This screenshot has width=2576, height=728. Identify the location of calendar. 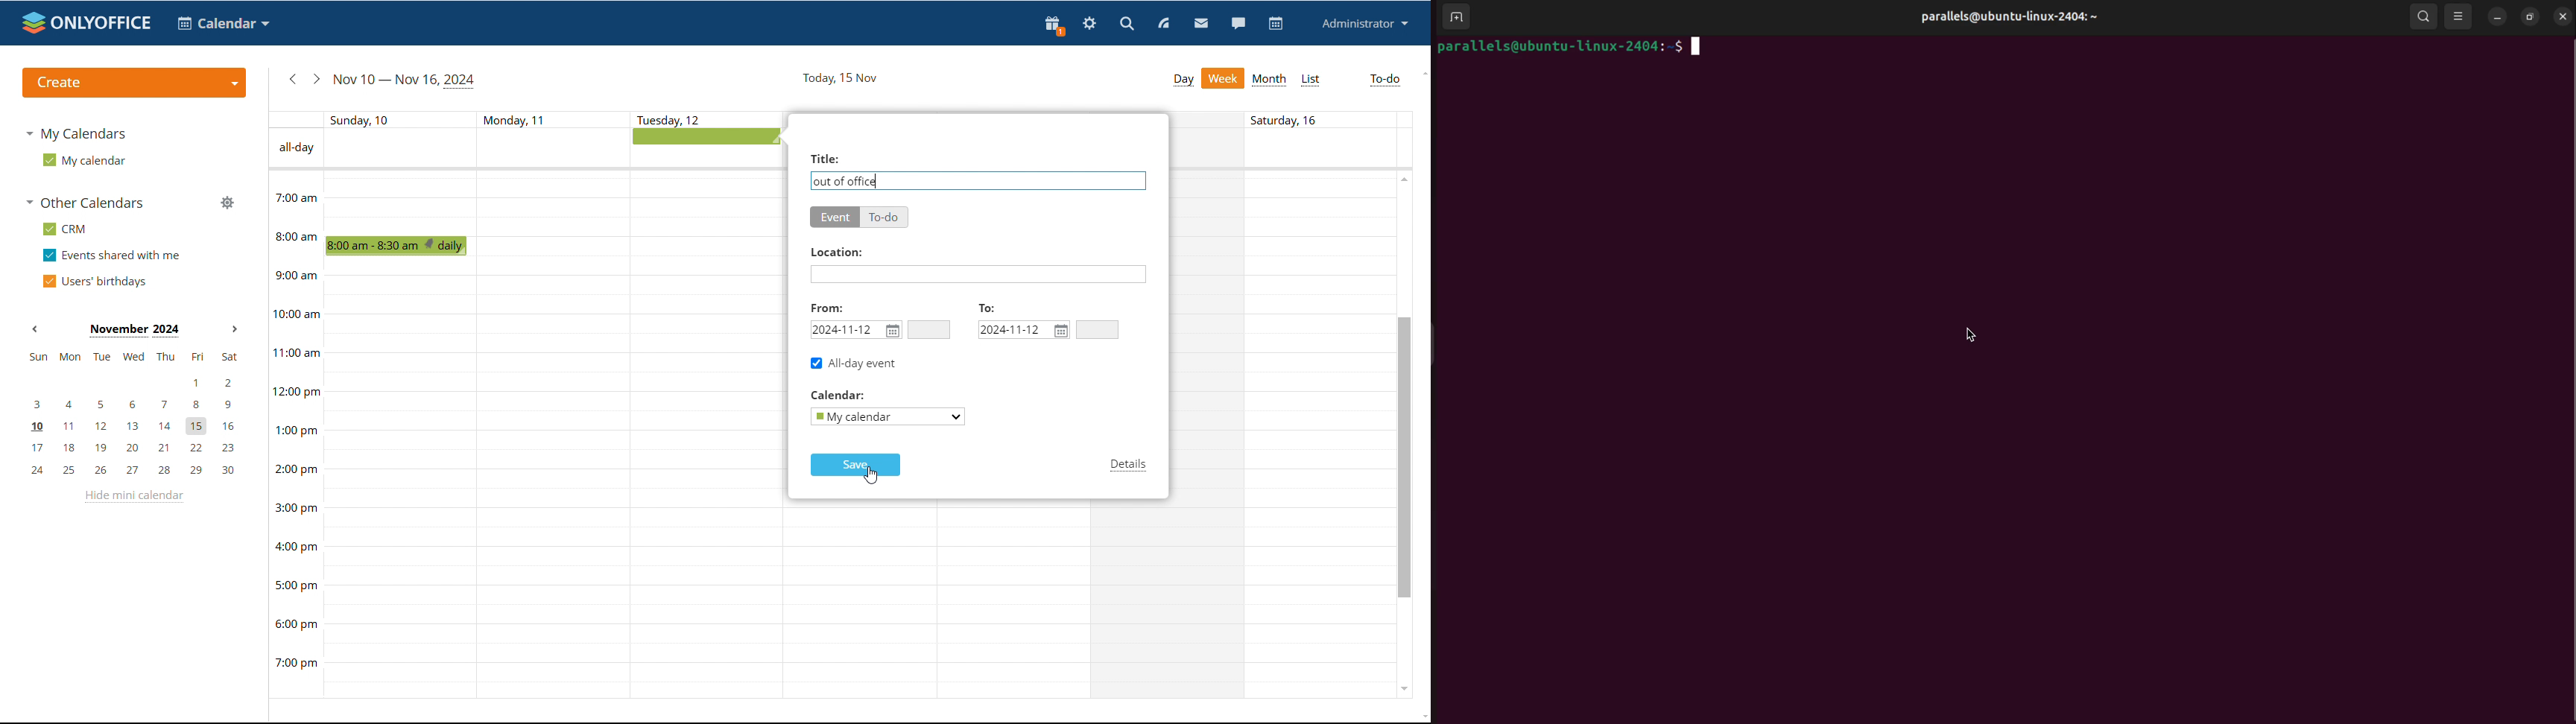
(1274, 24).